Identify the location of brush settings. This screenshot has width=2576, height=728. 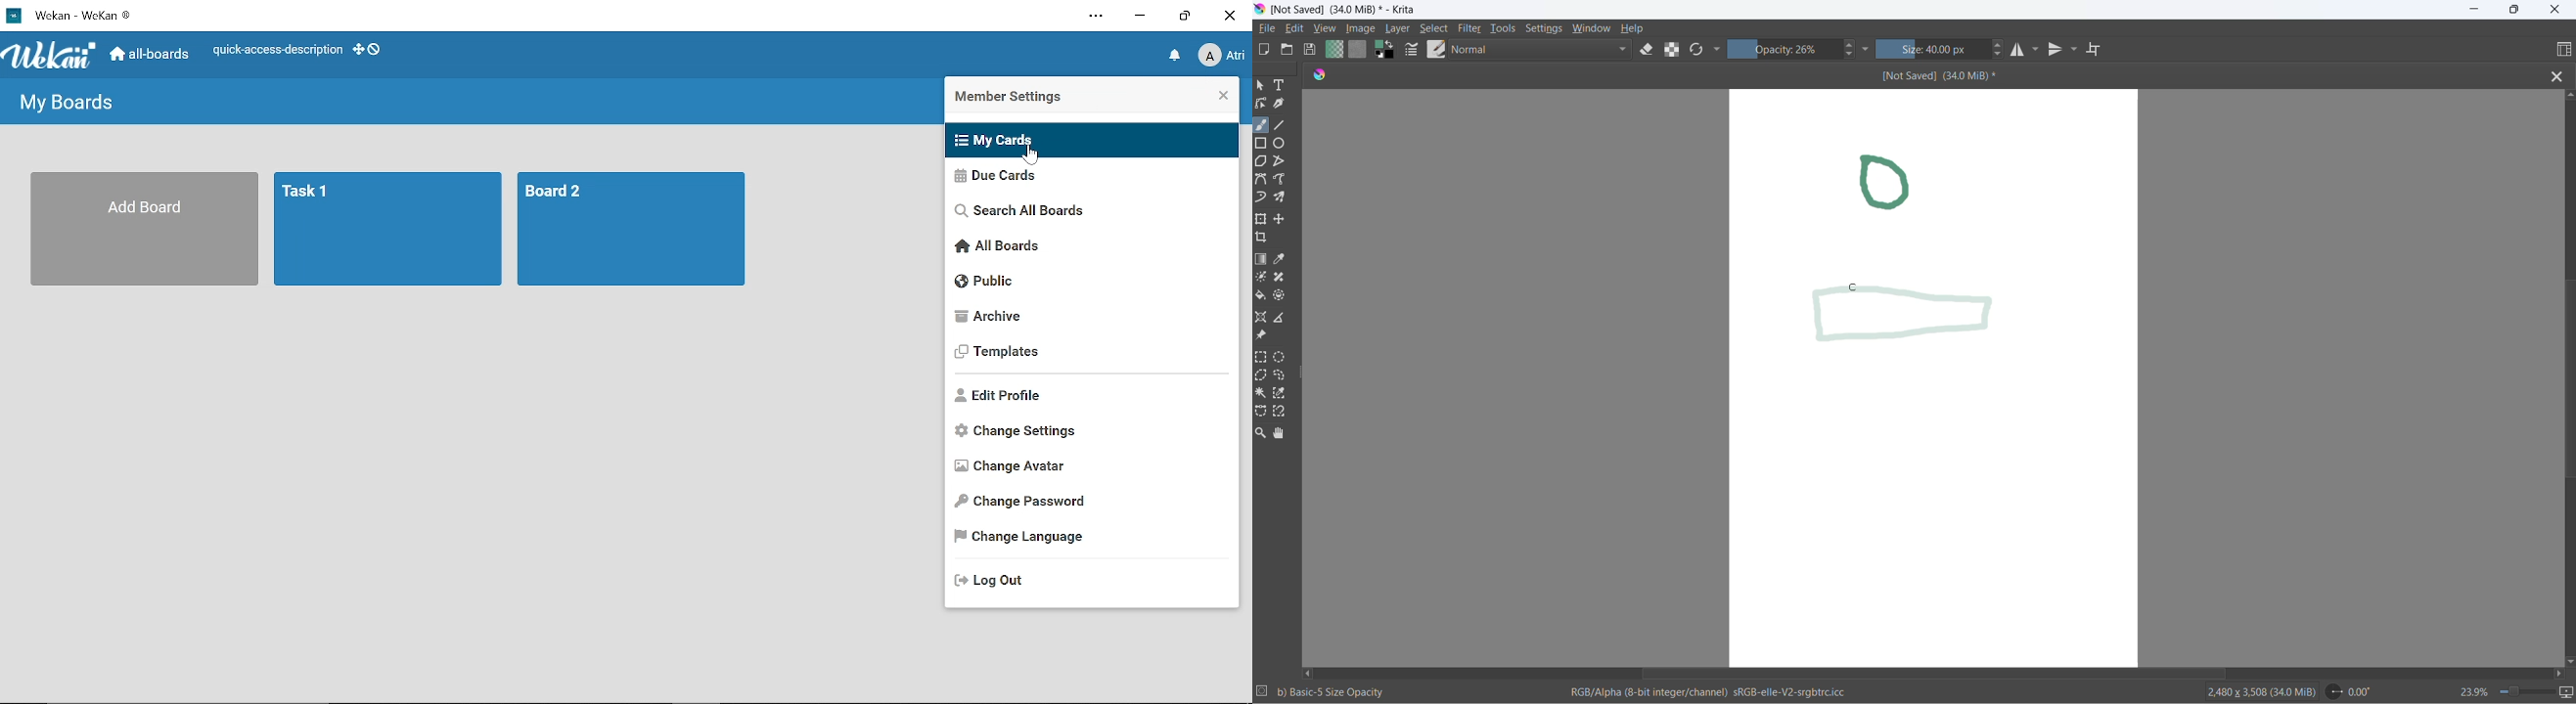
(1411, 51).